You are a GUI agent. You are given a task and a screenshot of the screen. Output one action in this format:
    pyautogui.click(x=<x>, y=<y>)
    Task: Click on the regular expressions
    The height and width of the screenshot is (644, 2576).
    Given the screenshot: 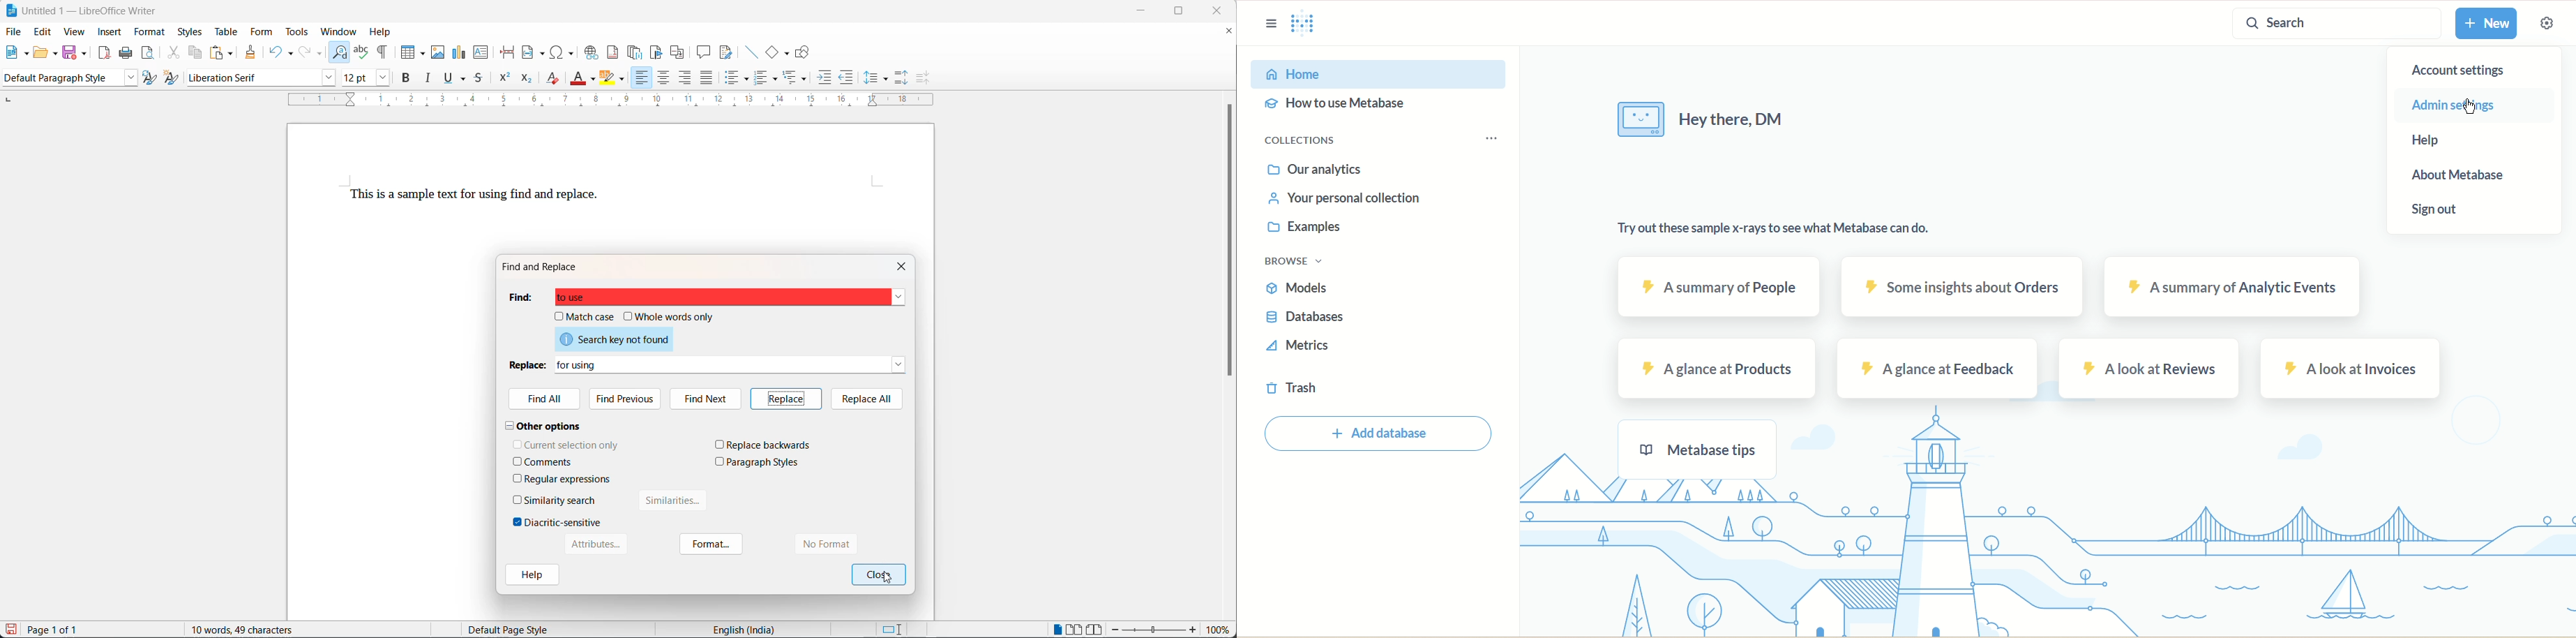 What is the action you would take?
    pyautogui.click(x=569, y=479)
    